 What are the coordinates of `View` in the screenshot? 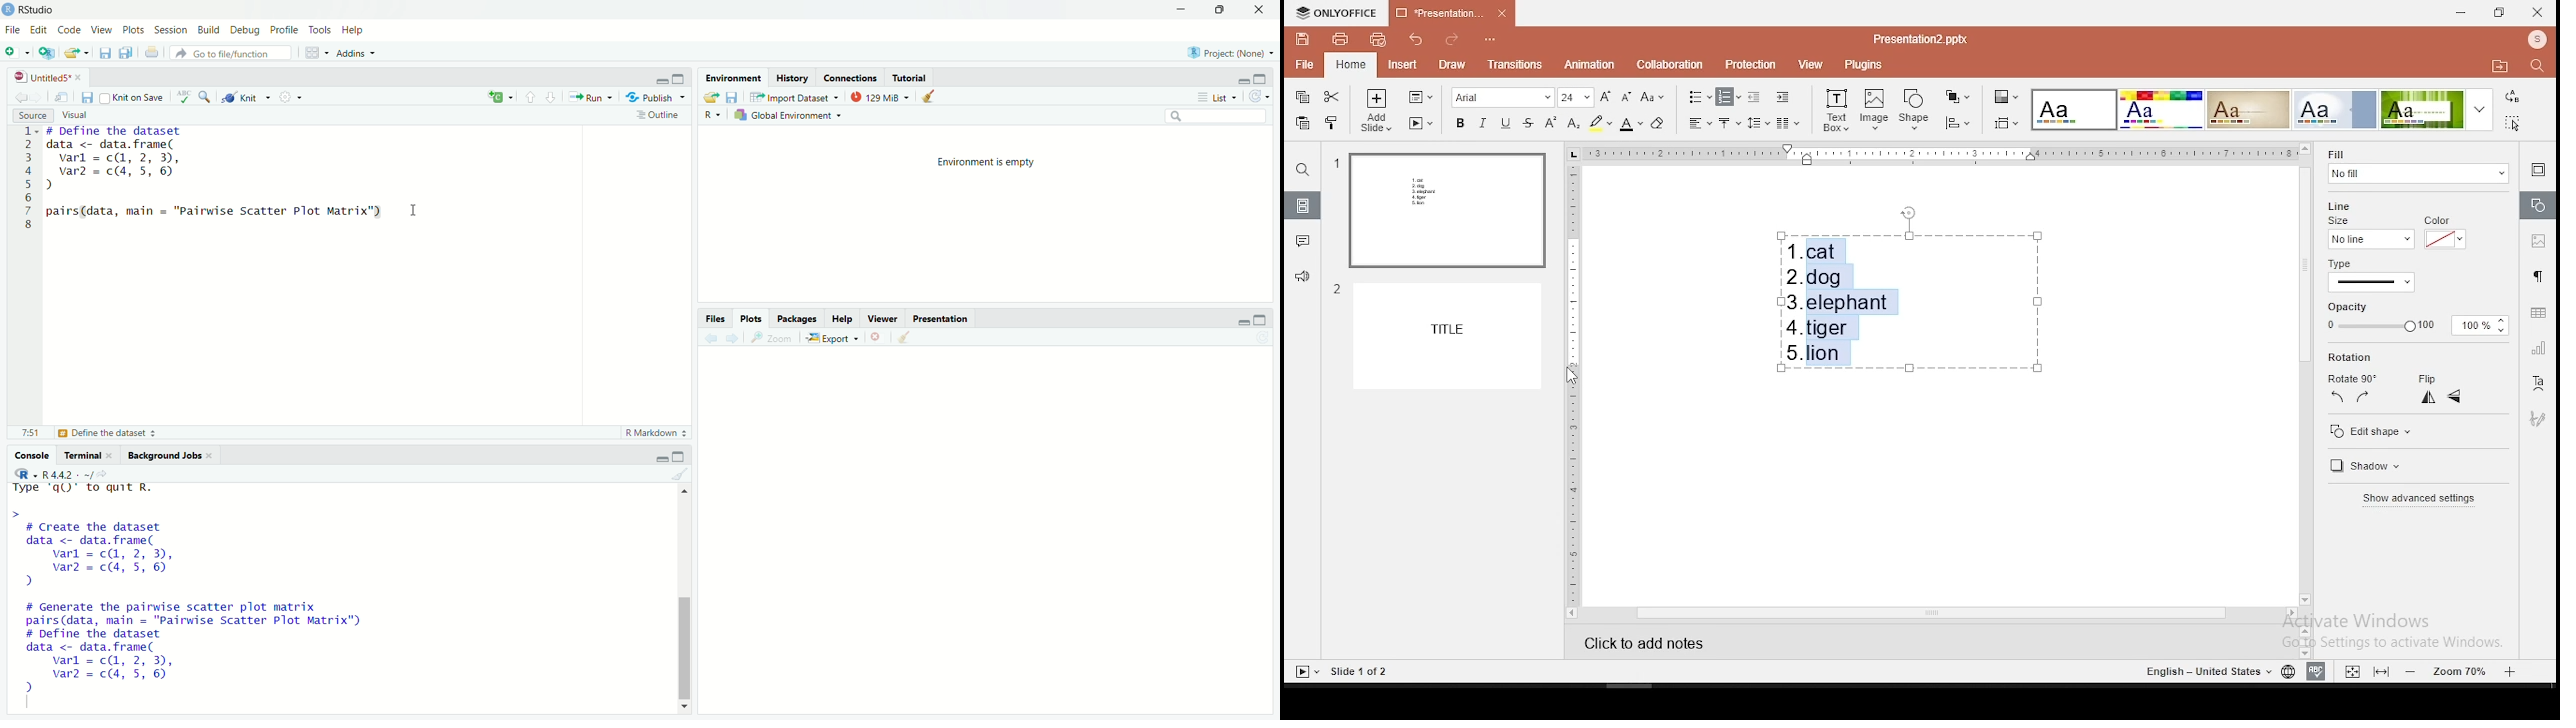 It's located at (102, 30).